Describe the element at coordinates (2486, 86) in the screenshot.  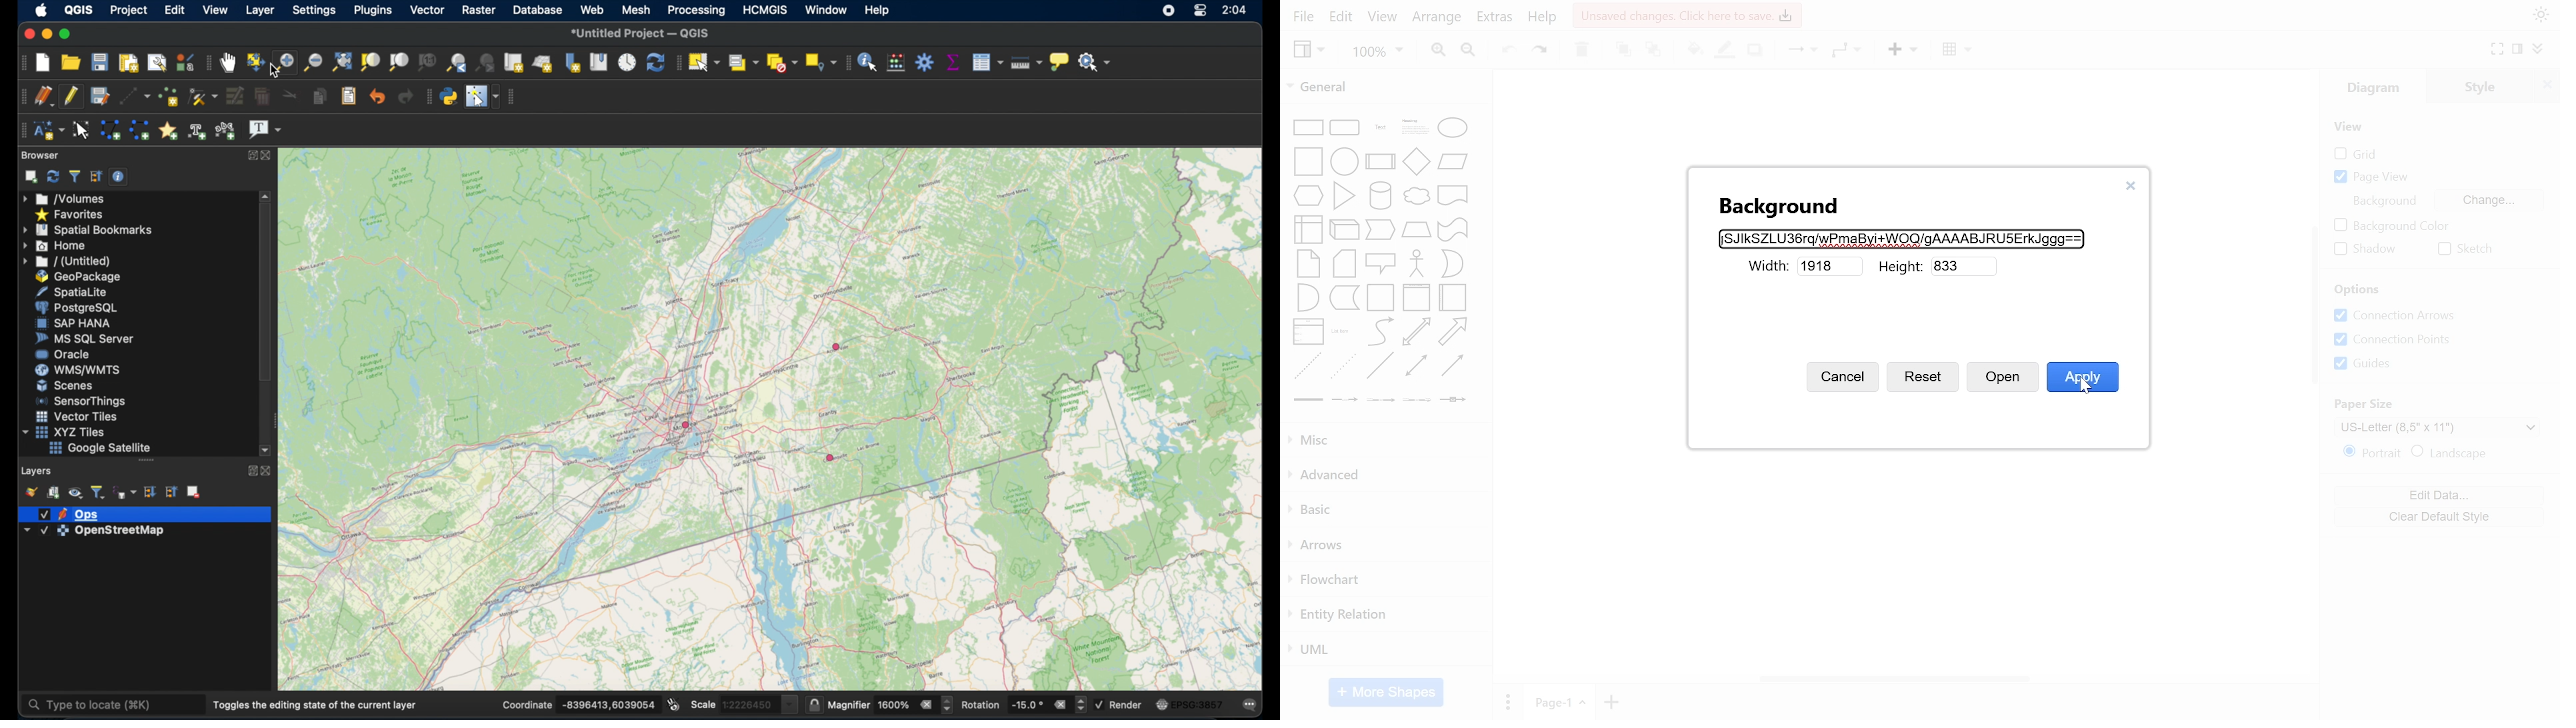
I see `style` at that location.